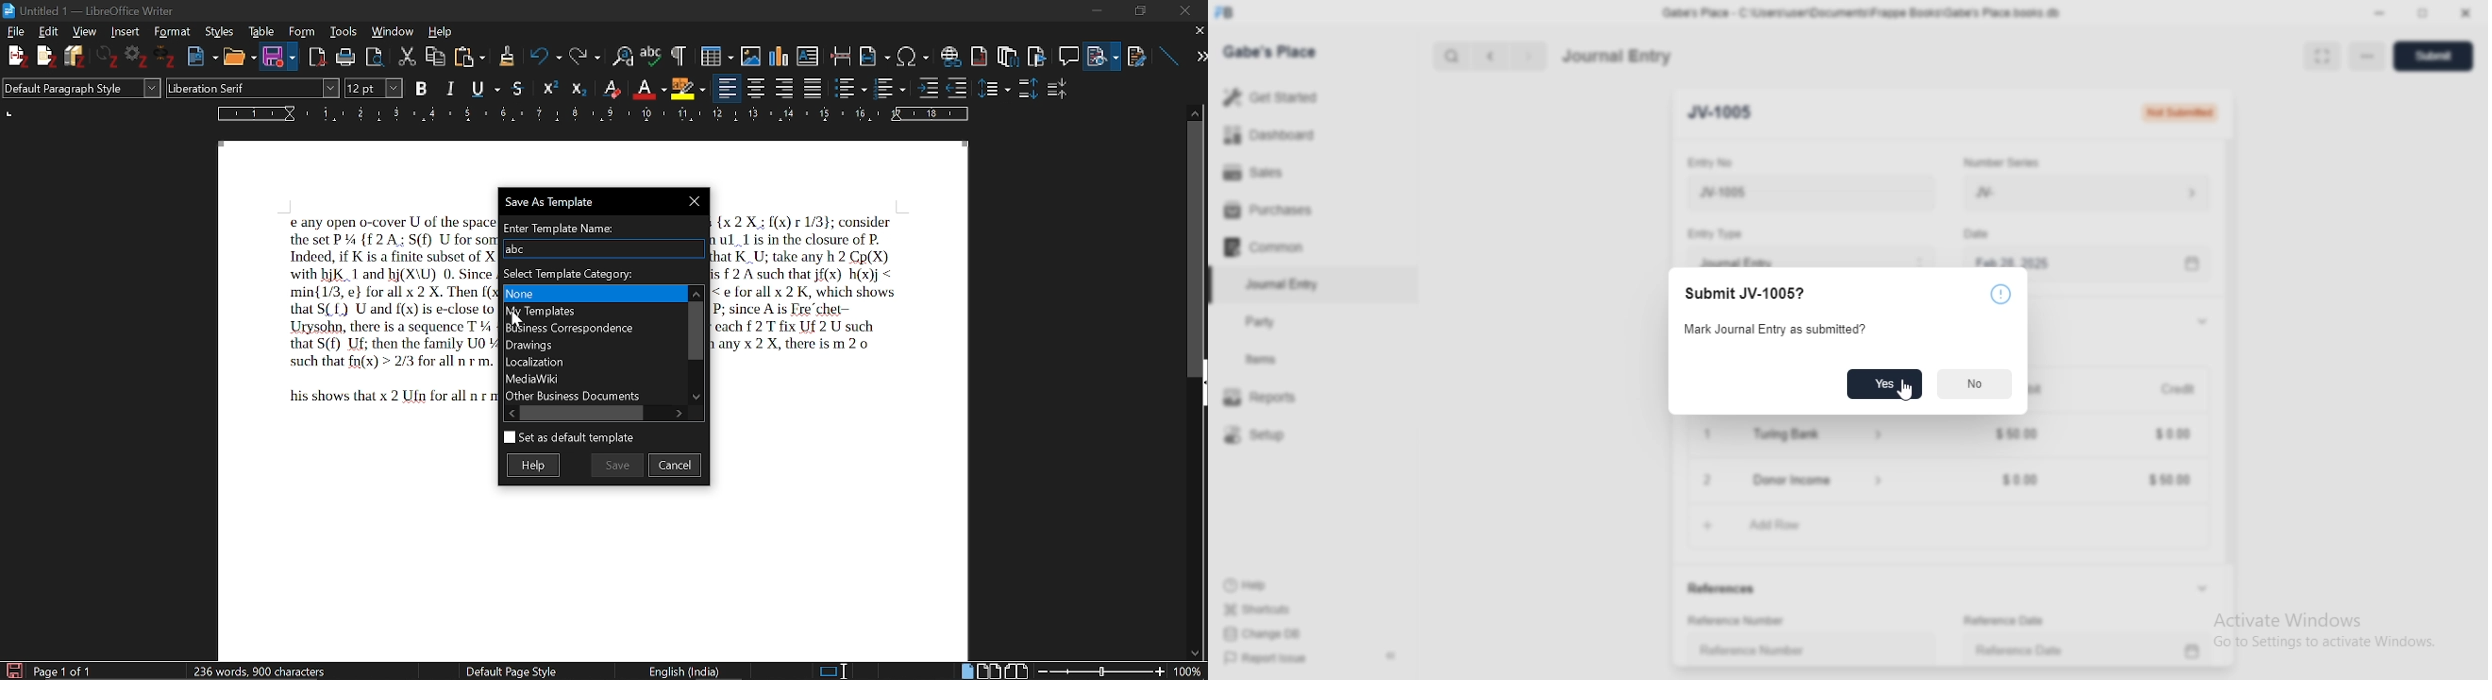 This screenshot has height=700, width=2492. Describe the element at coordinates (810, 52) in the screenshot. I see `Insert text` at that location.